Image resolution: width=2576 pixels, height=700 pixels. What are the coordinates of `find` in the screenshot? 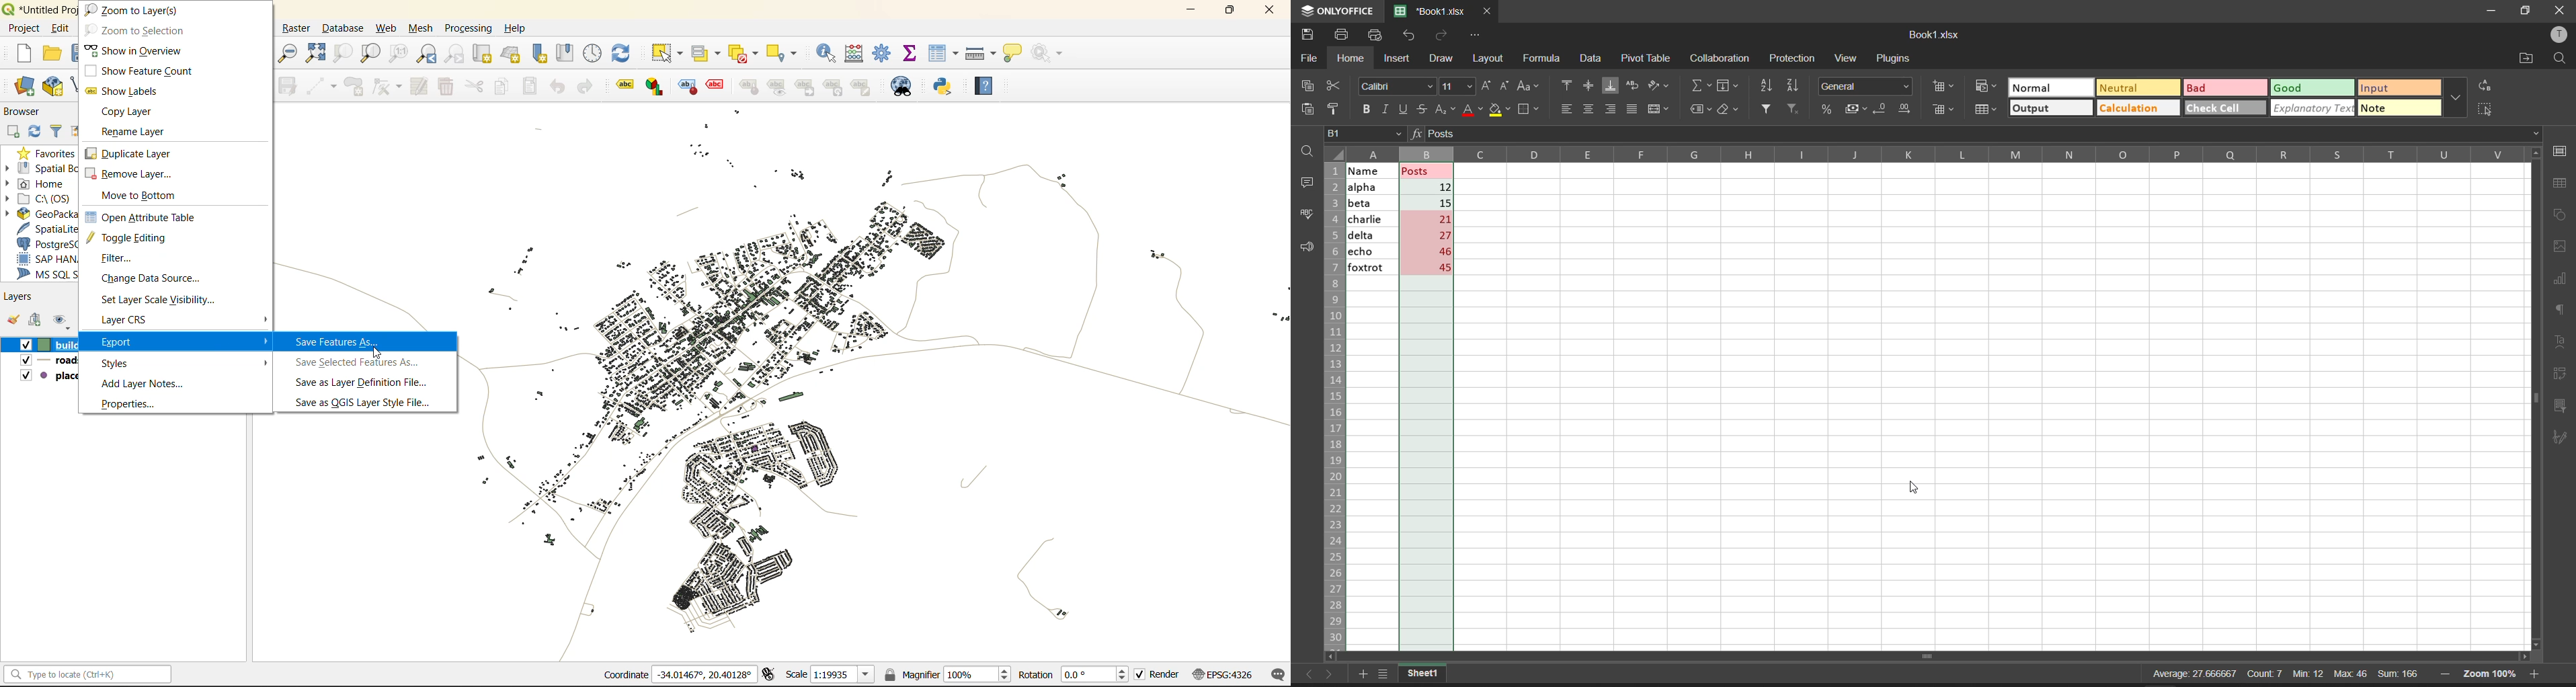 It's located at (1309, 151).